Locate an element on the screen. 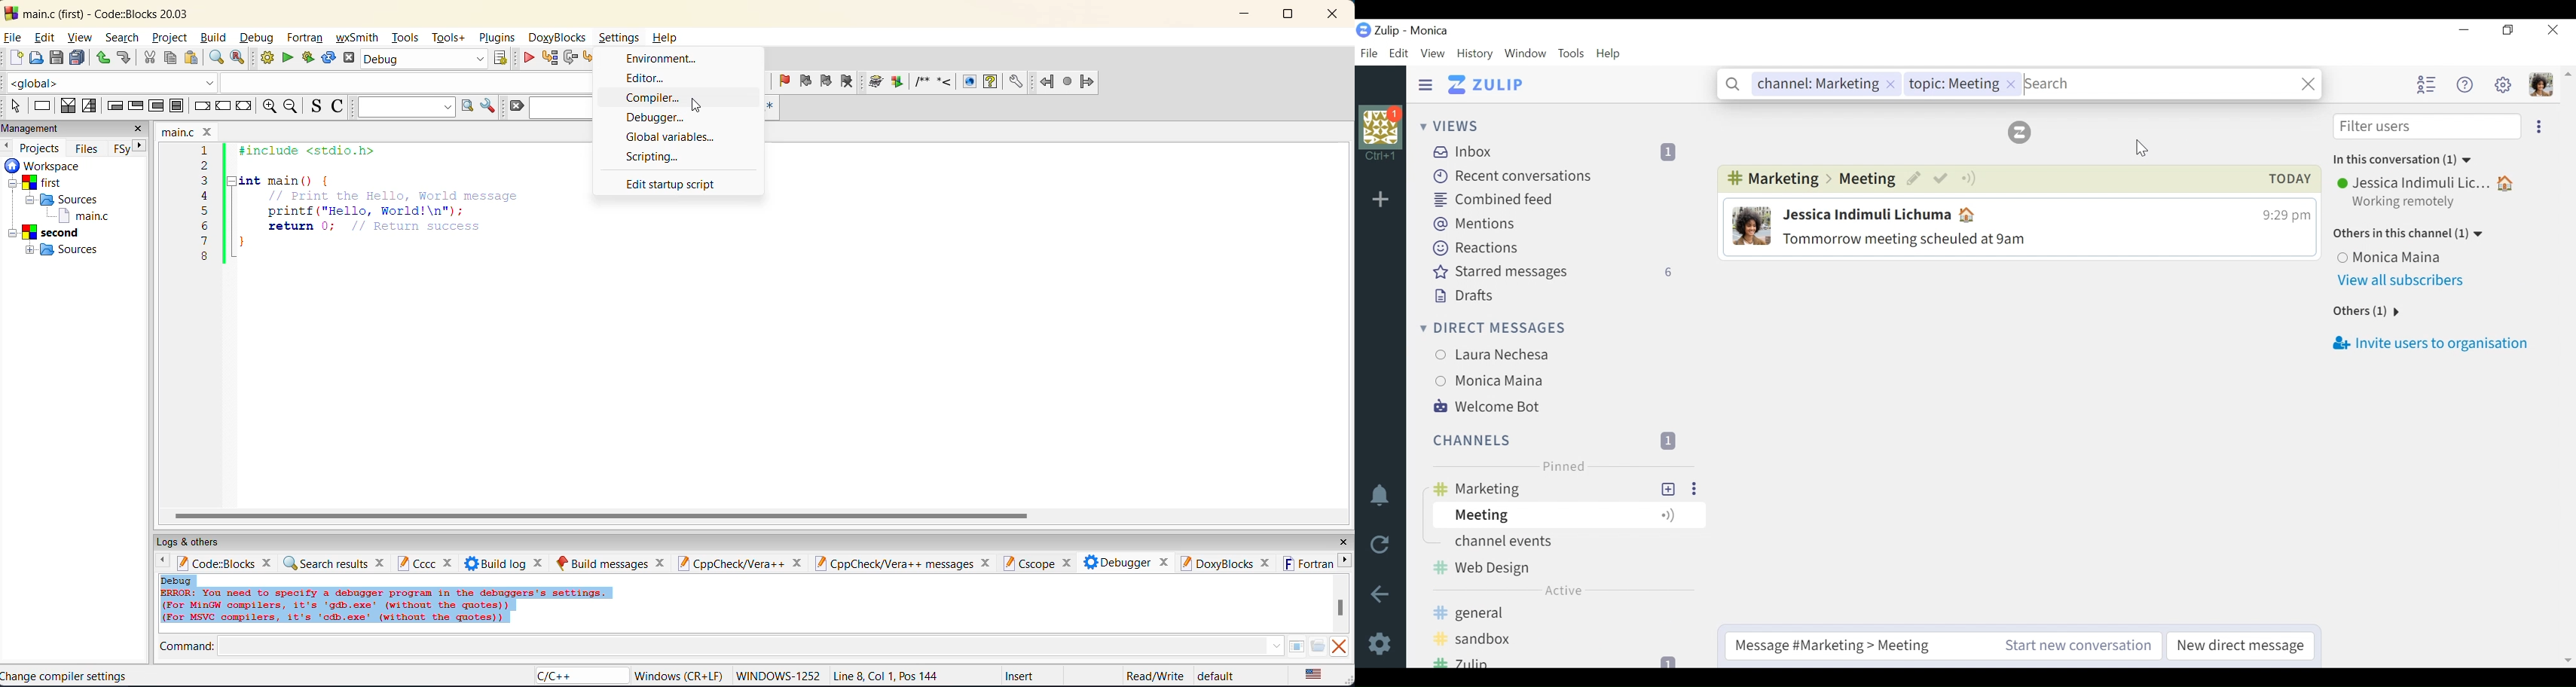 The width and height of the screenshot is (2576, 700). View all subscribers is located at coordinates (2400, 281).